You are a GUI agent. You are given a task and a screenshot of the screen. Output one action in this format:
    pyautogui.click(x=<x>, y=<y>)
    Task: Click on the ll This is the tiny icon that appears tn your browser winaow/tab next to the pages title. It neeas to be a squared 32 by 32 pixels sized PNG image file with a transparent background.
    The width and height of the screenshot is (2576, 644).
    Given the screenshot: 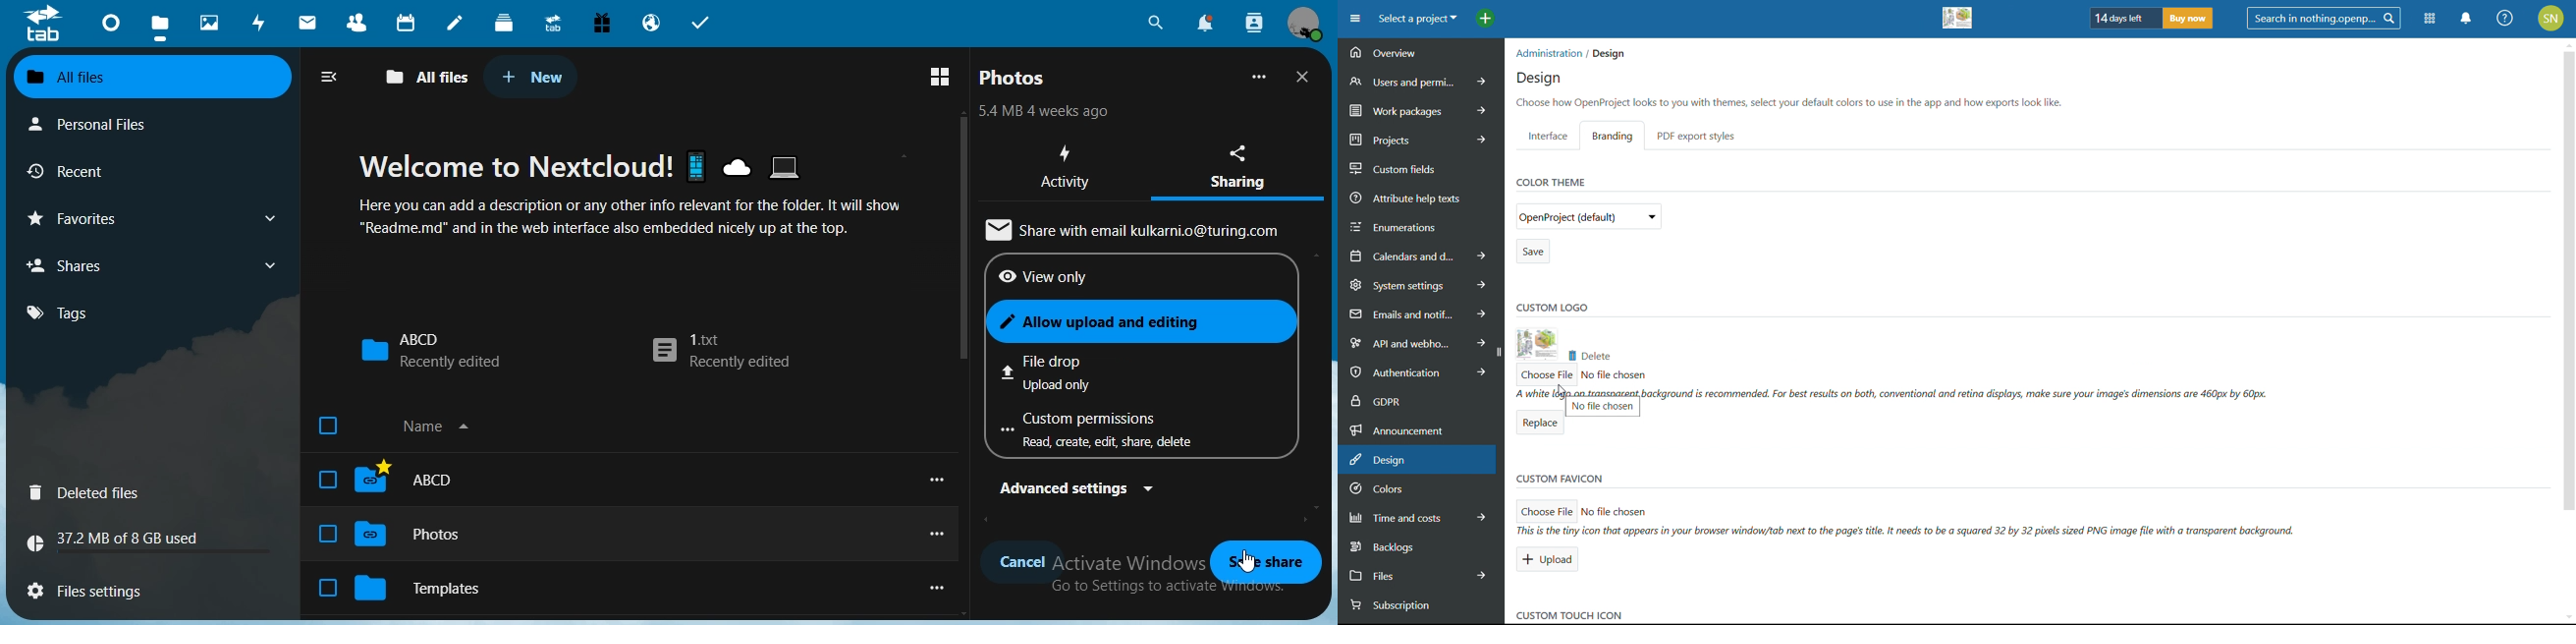 What is the action you would take?
    pyautogui.click(x=1915, y=530)
    